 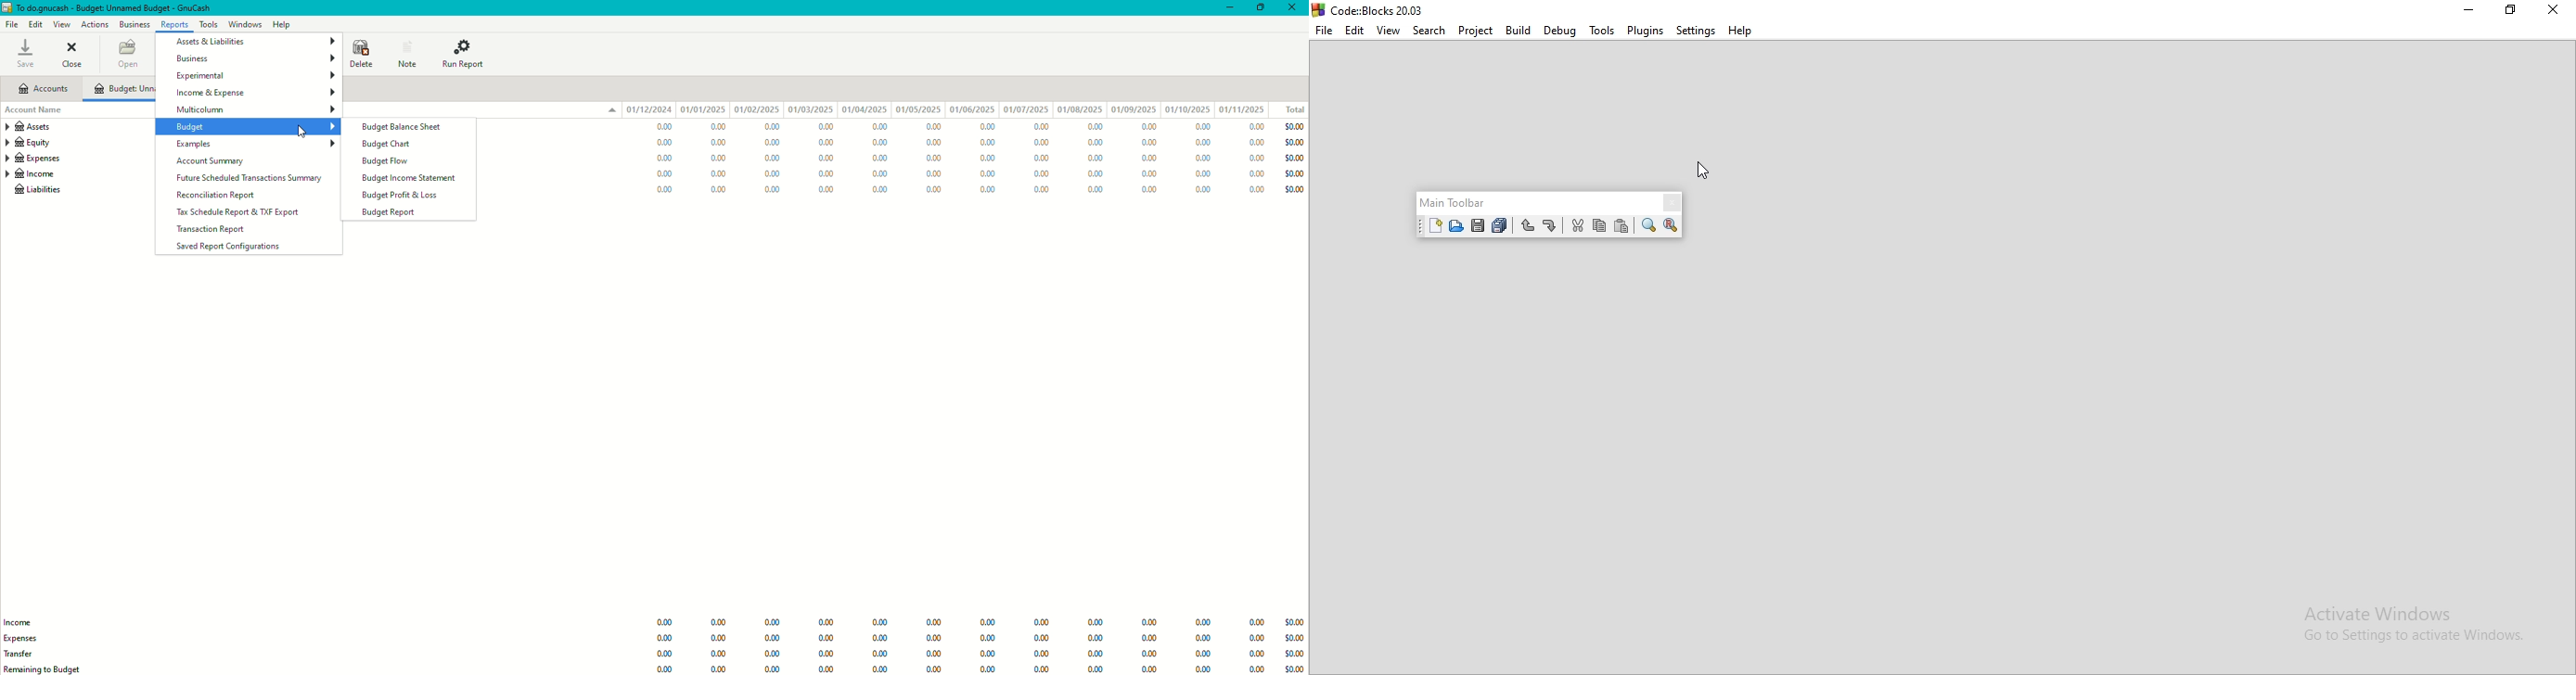 I want to click on 0.00, so click(x=1256, y=158).